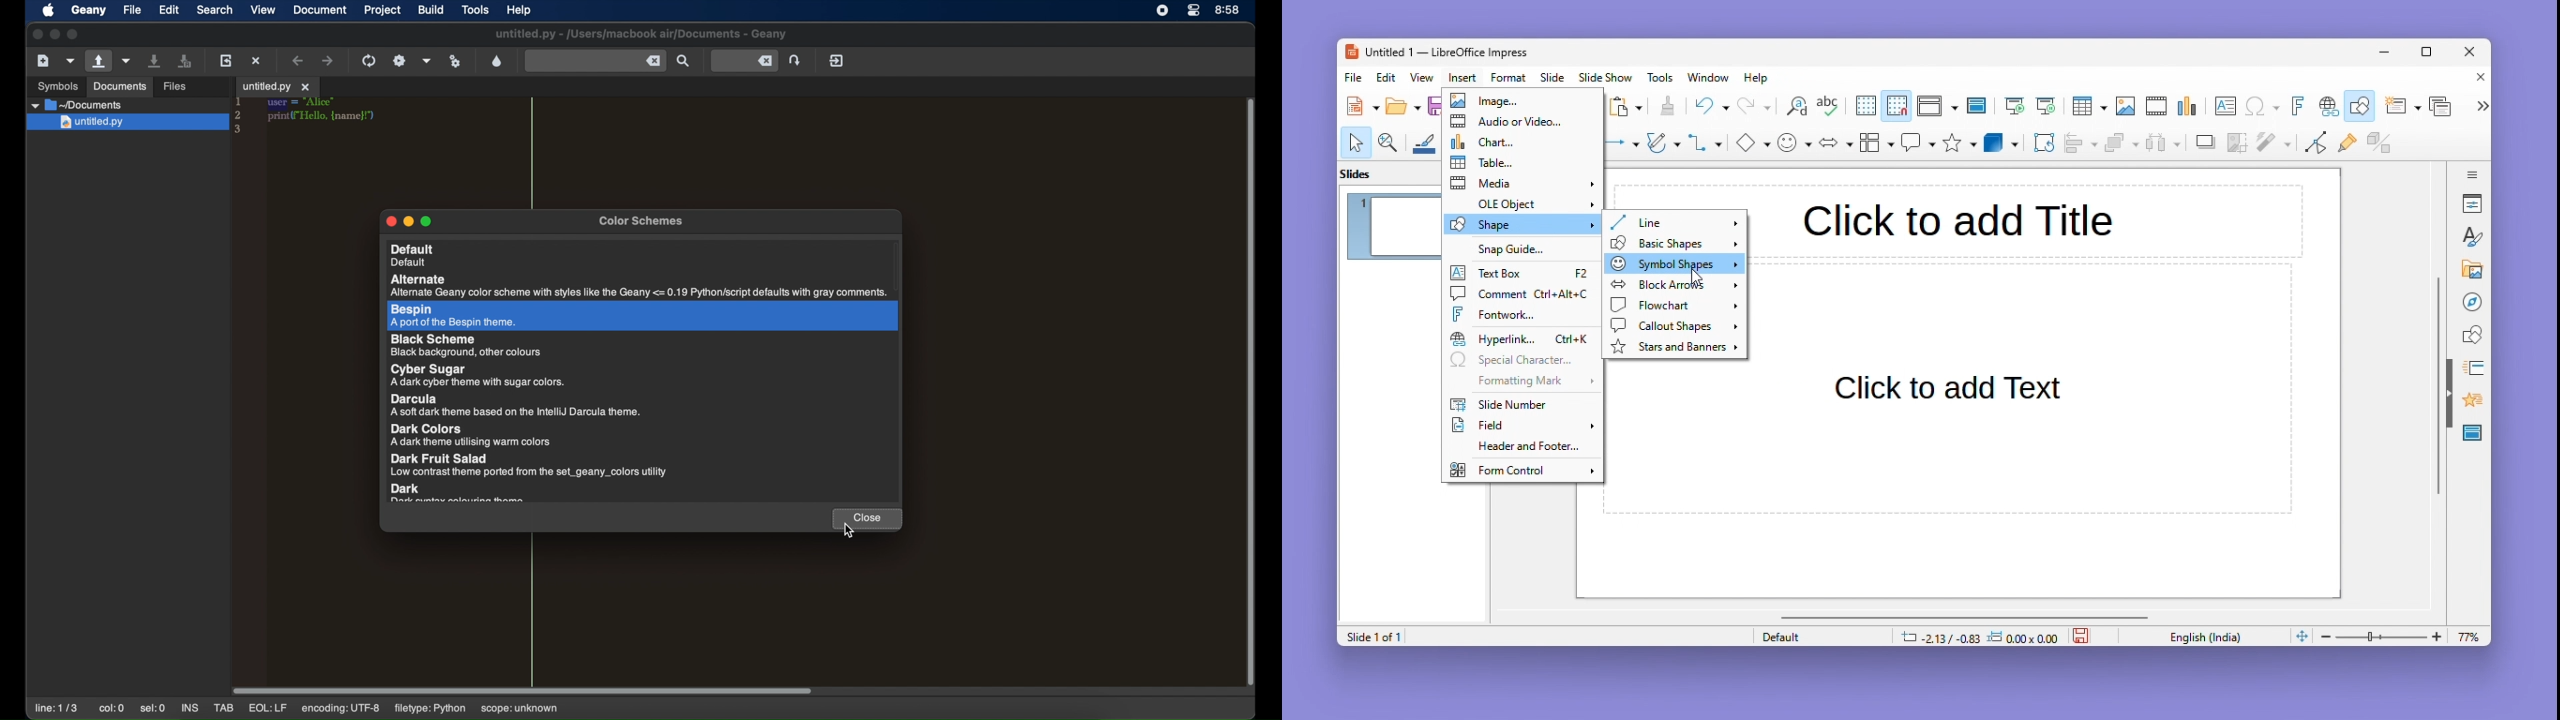 The image size is (2576, 728). I want to click on geany, so click(87, 11).